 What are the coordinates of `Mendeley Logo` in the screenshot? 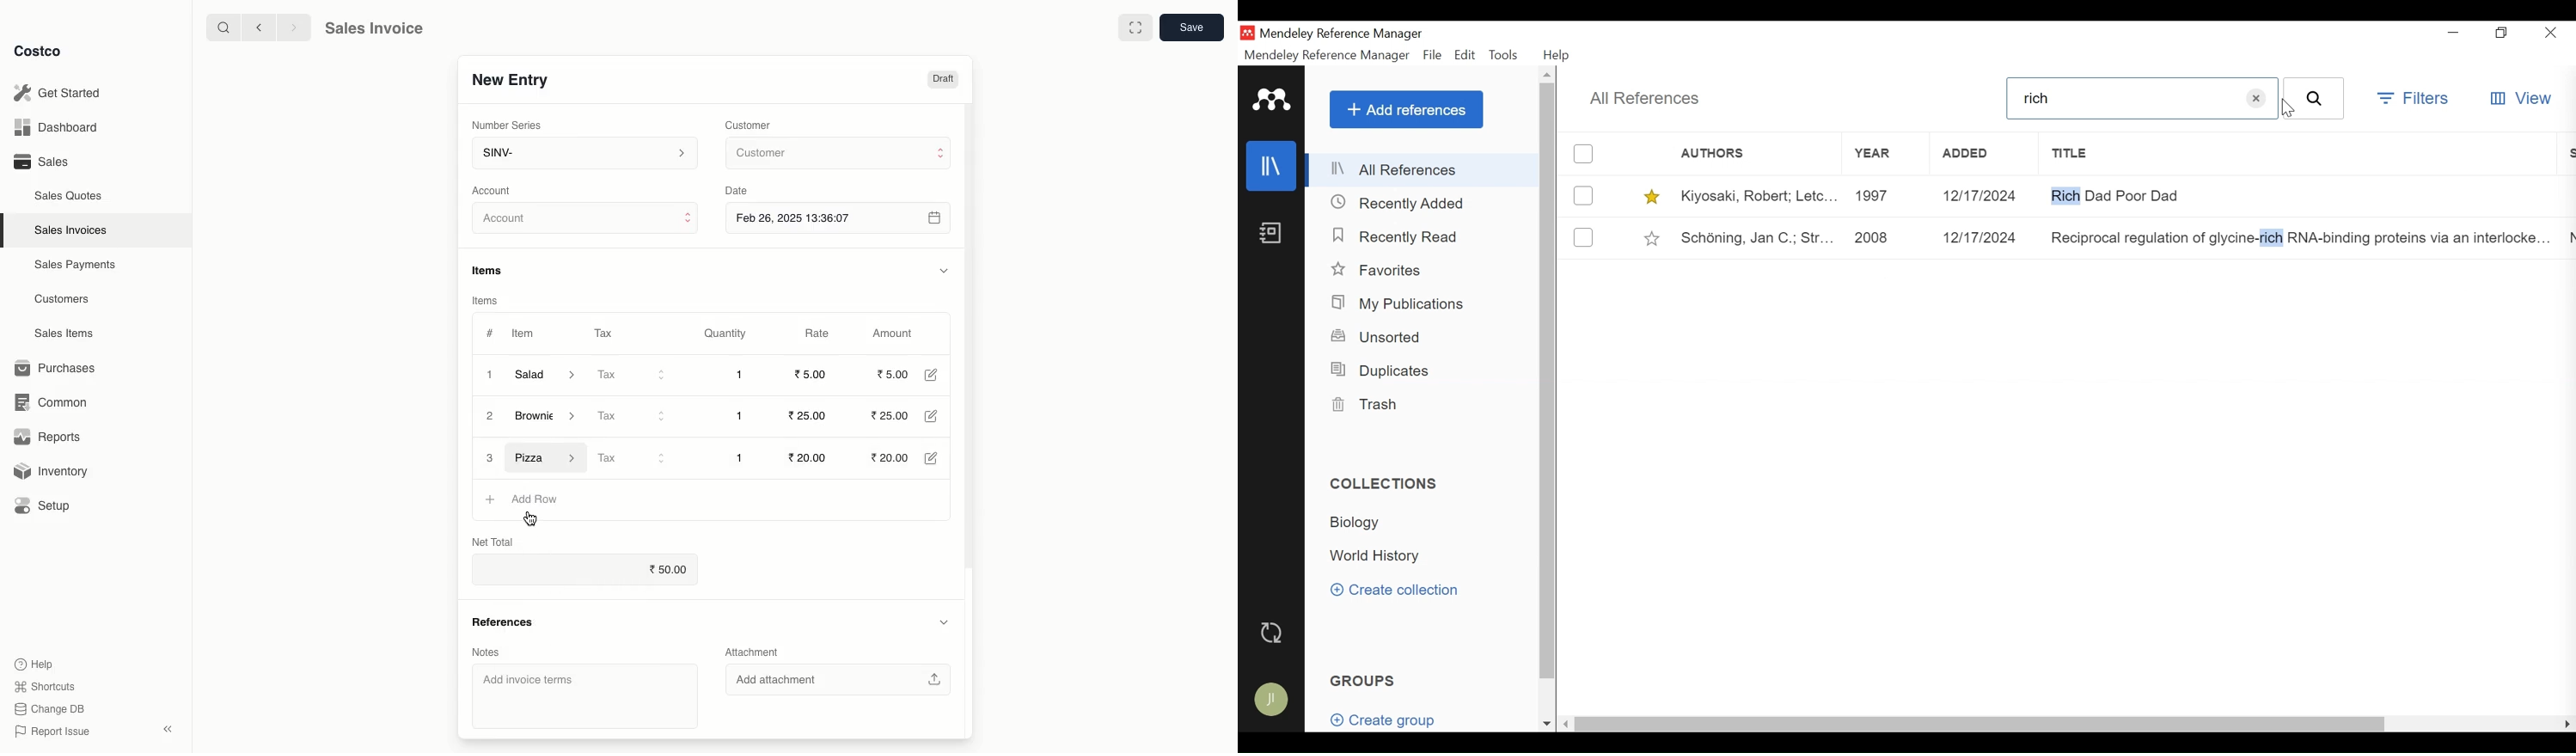 It's located at (1273, 100).